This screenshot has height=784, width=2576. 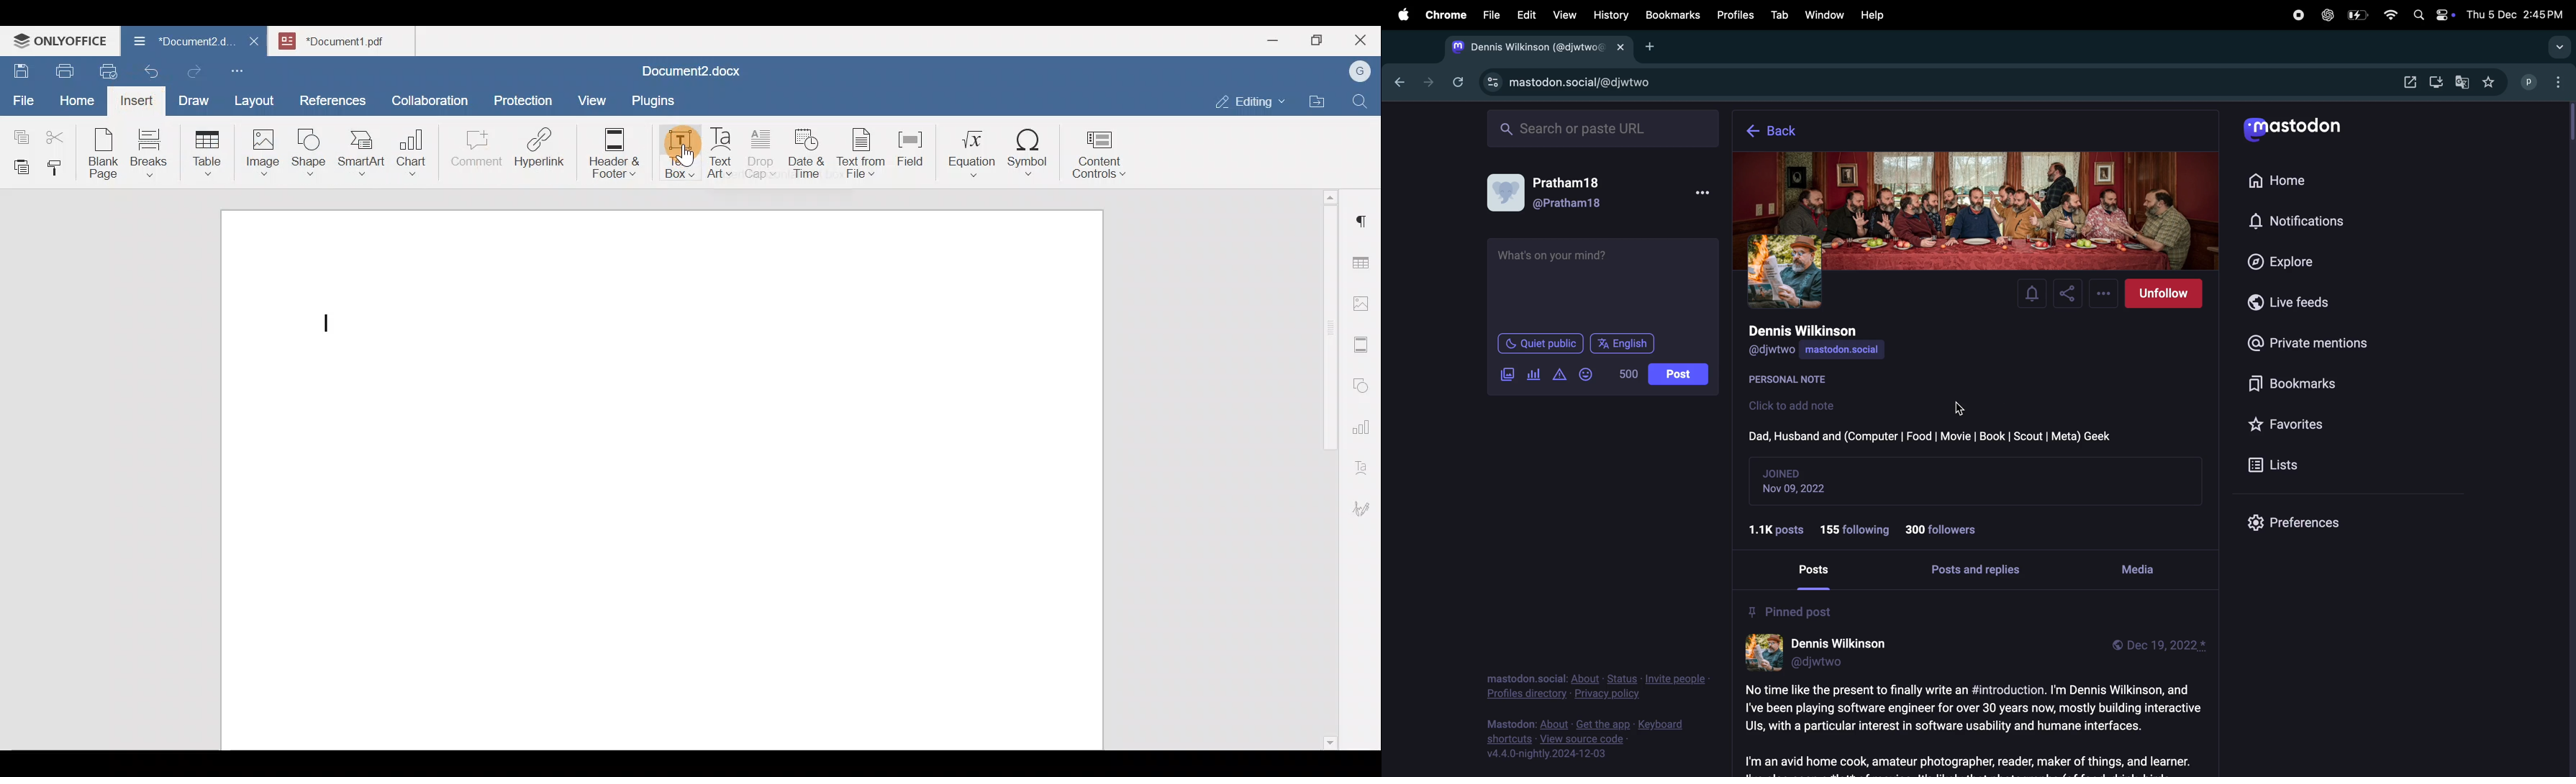 What do you see at coordinates (1593, 687) in the screenshot?
I see `pricvacy policy` at bounding box center [1593, 687].